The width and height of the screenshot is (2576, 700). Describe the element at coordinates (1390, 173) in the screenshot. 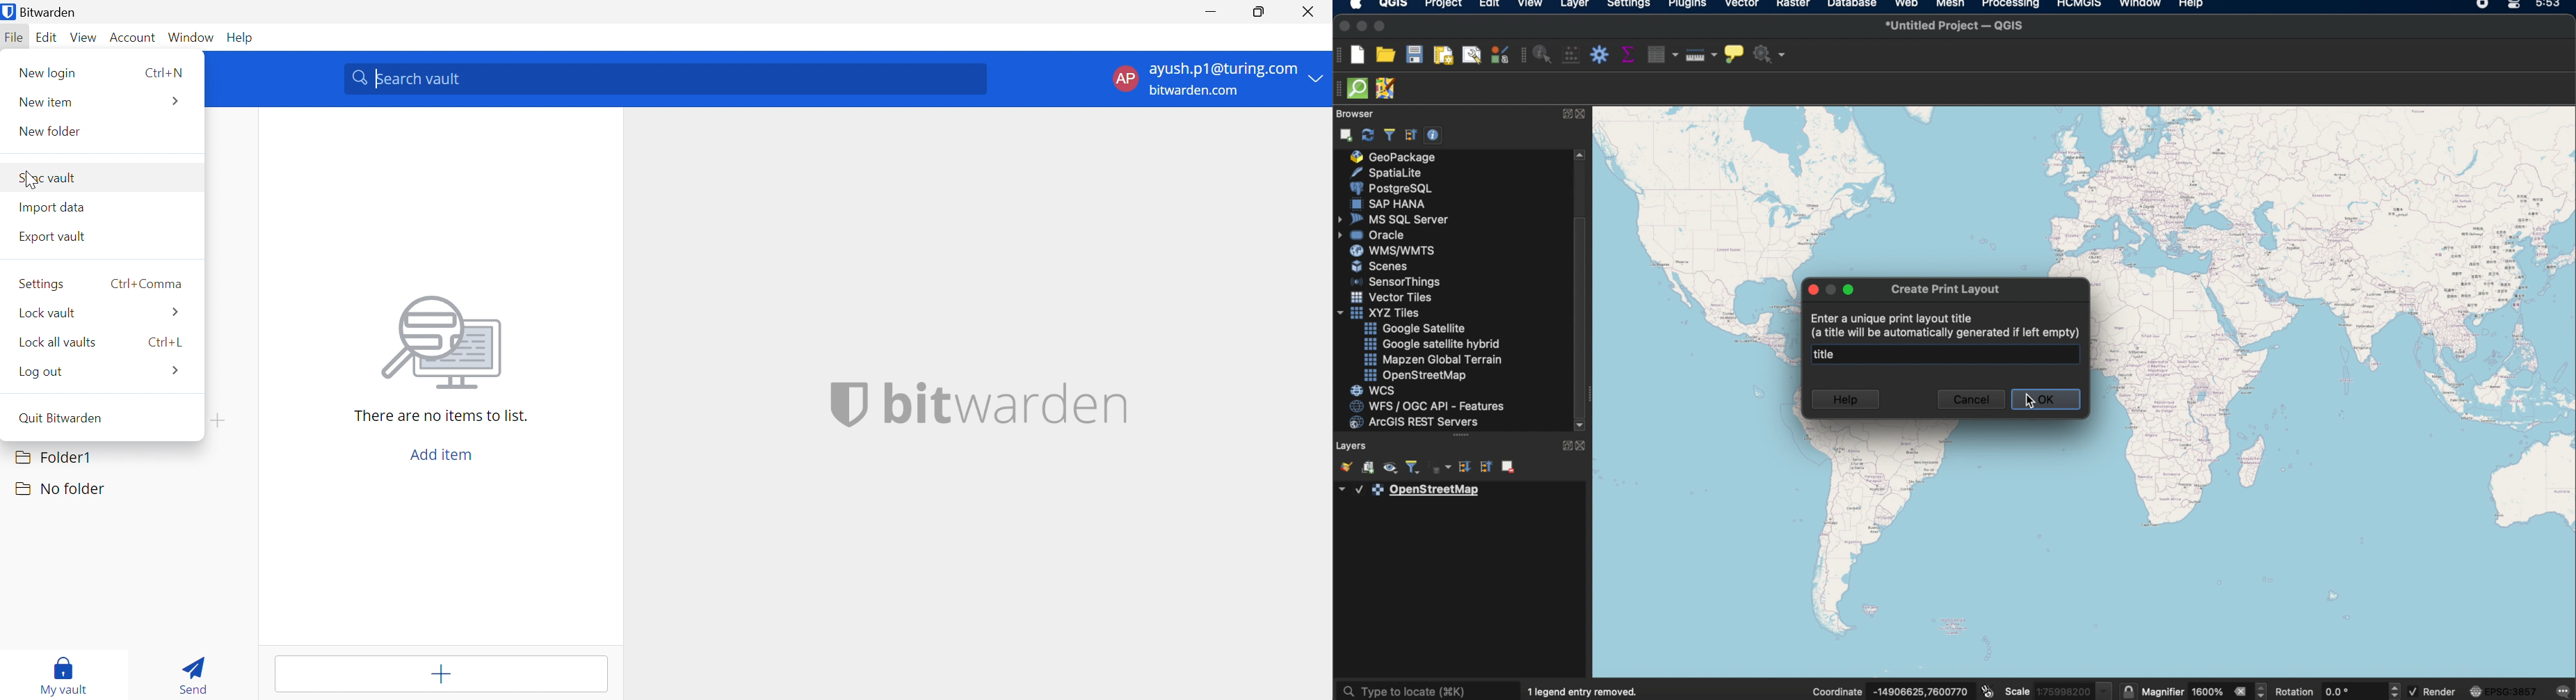

I see `spatiallite` at that location.